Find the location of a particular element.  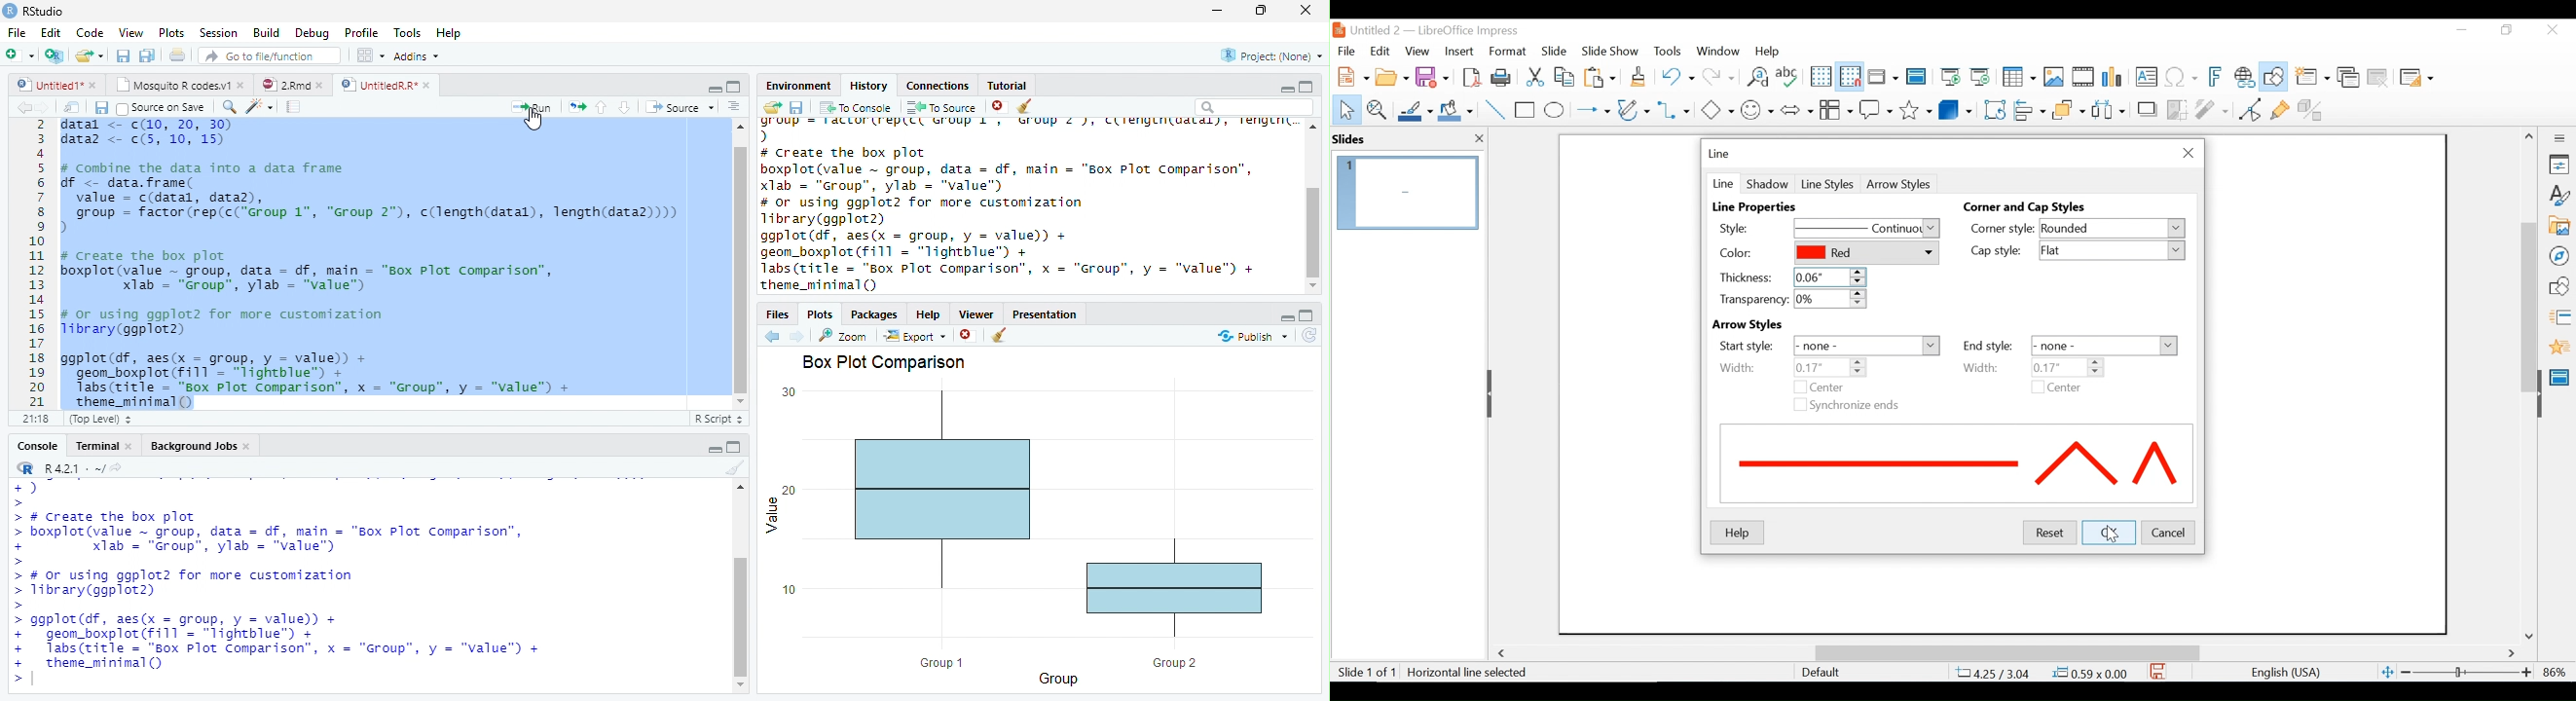

Navigator is located at coordinates (2558, 255).